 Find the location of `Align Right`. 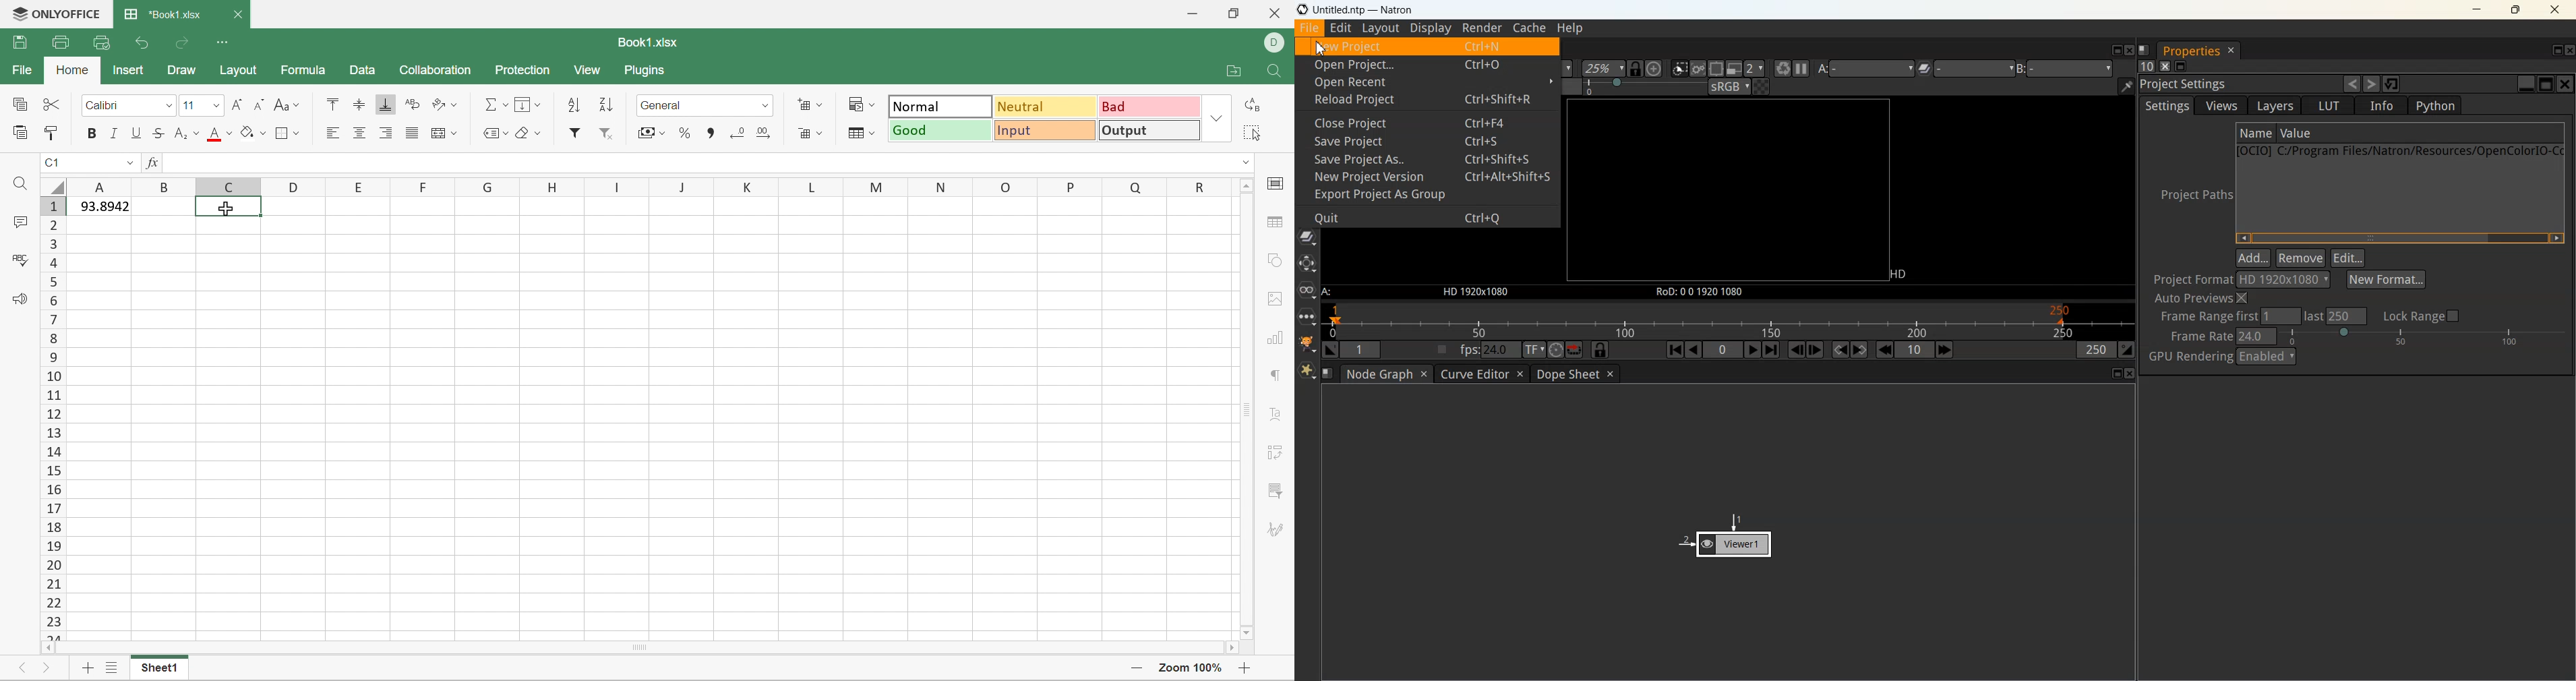

Align Right is located at coordinates (386, 131).